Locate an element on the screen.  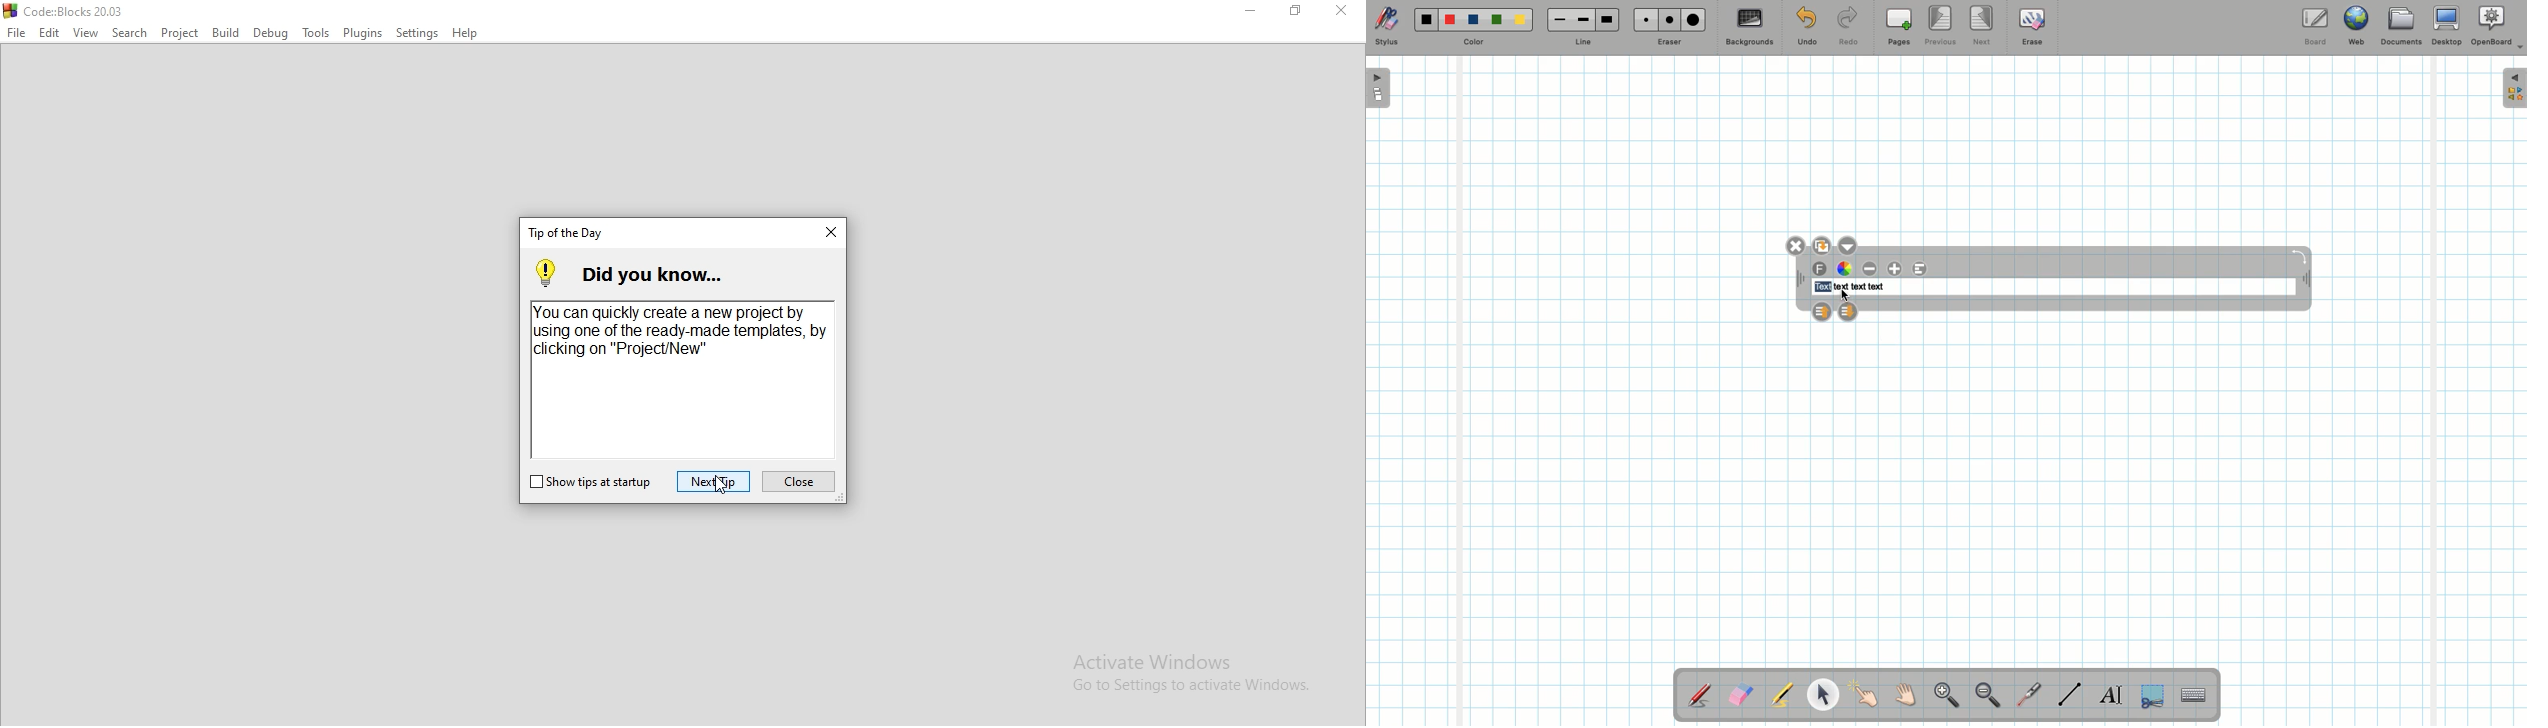
Large line is located at coordinates (1608, 19).